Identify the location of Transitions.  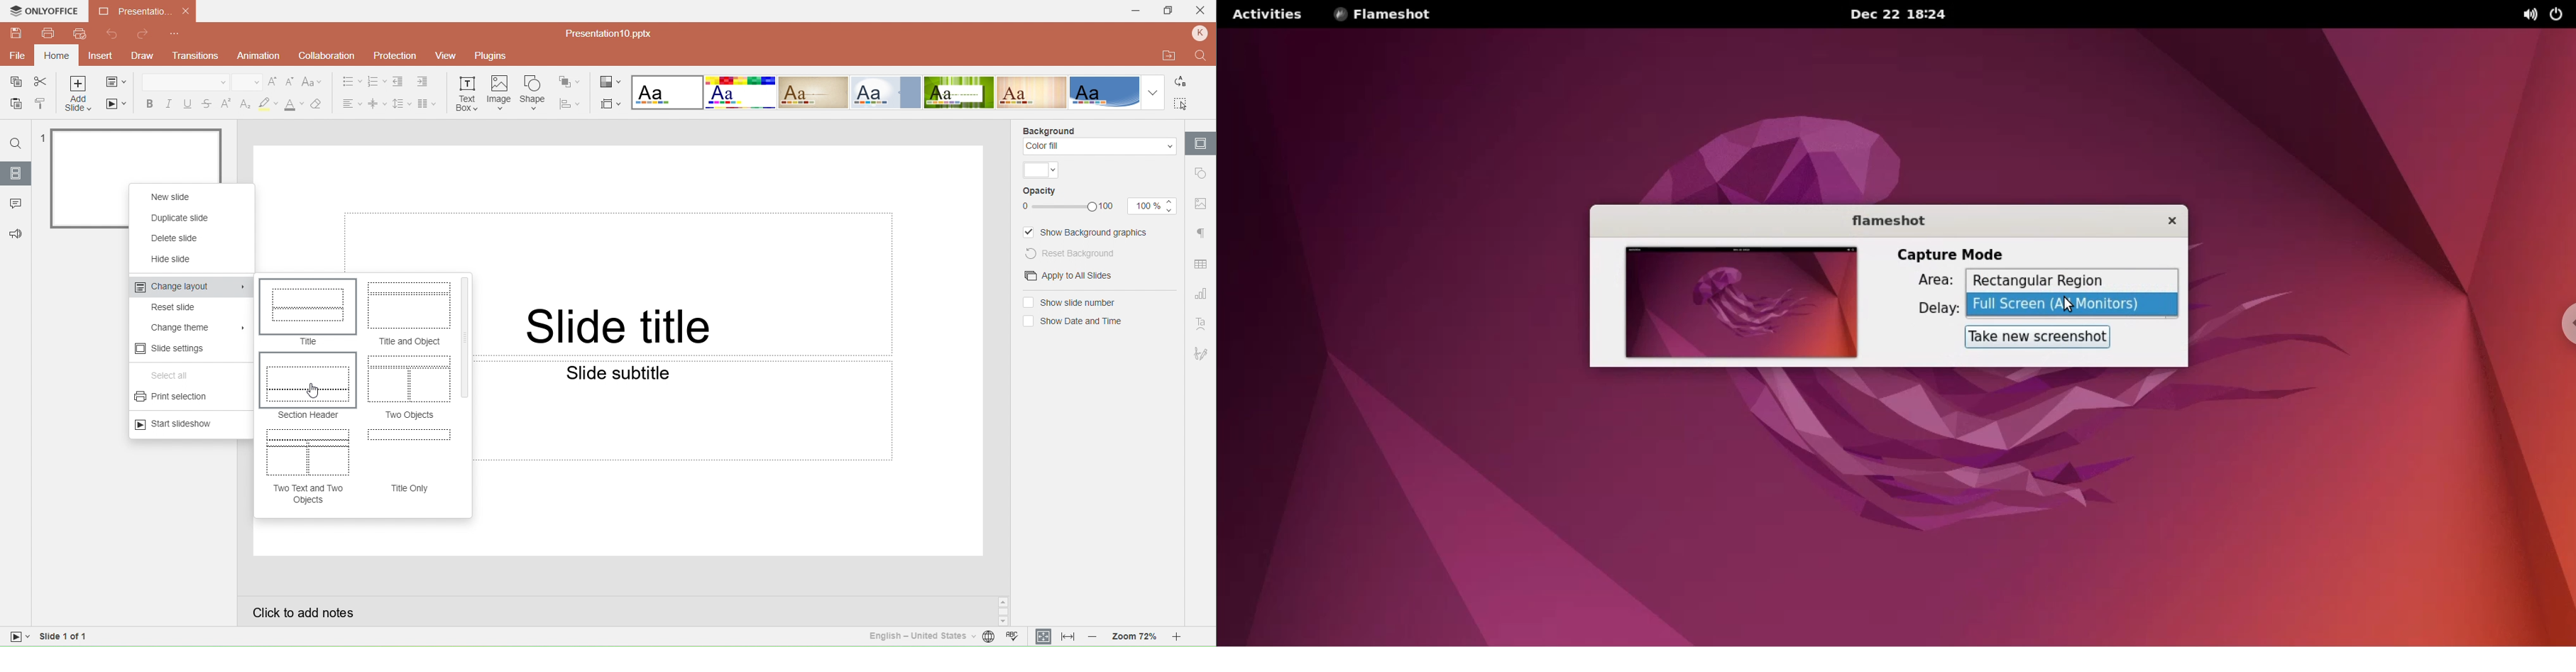
(198, 56).